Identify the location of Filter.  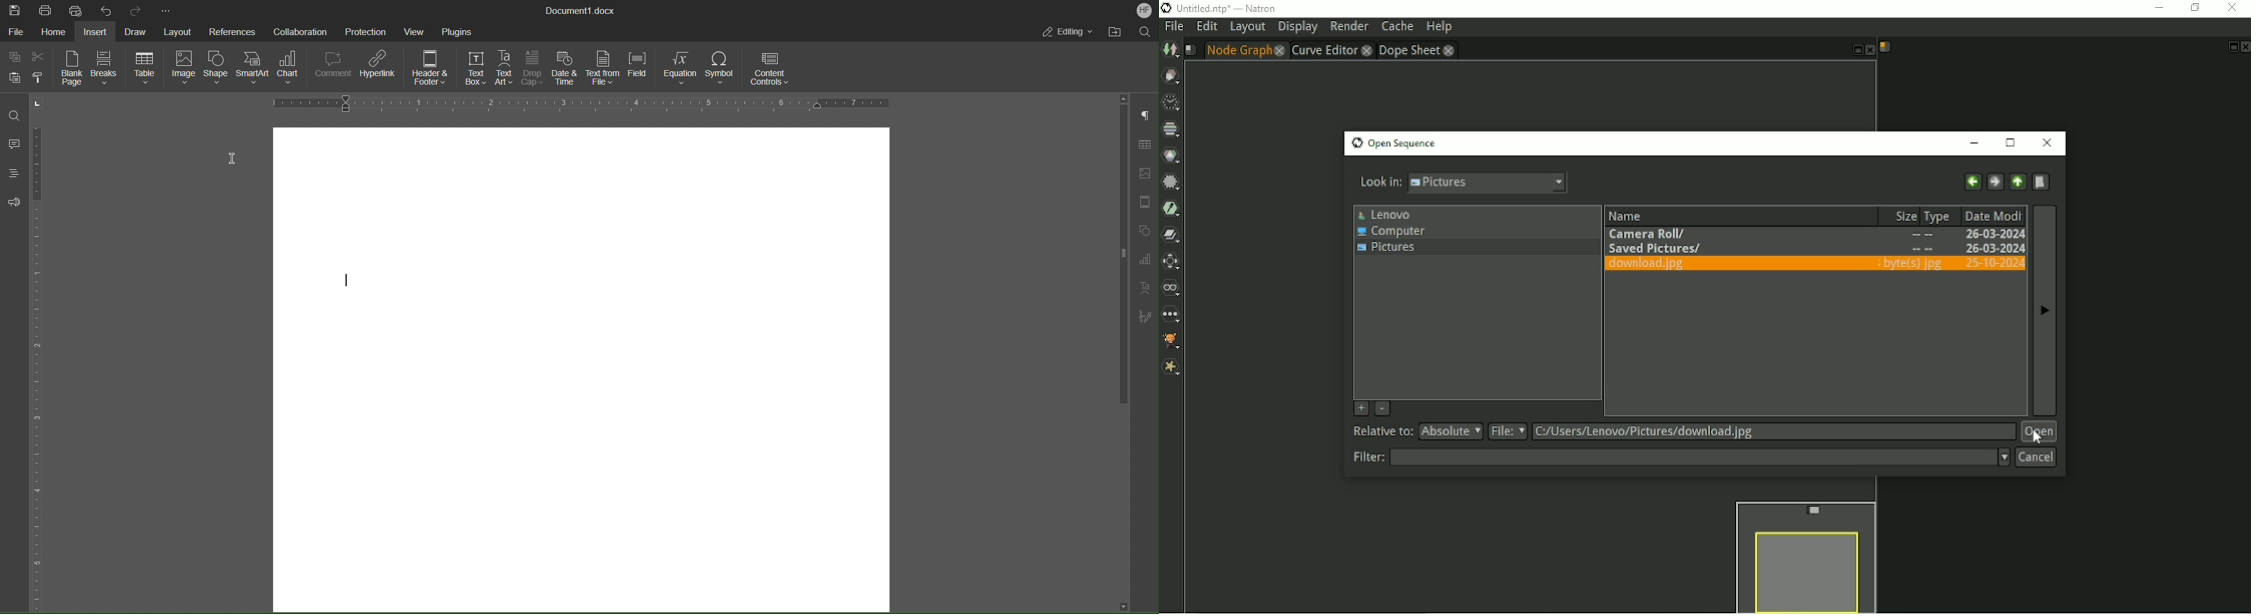
(1680, 457).